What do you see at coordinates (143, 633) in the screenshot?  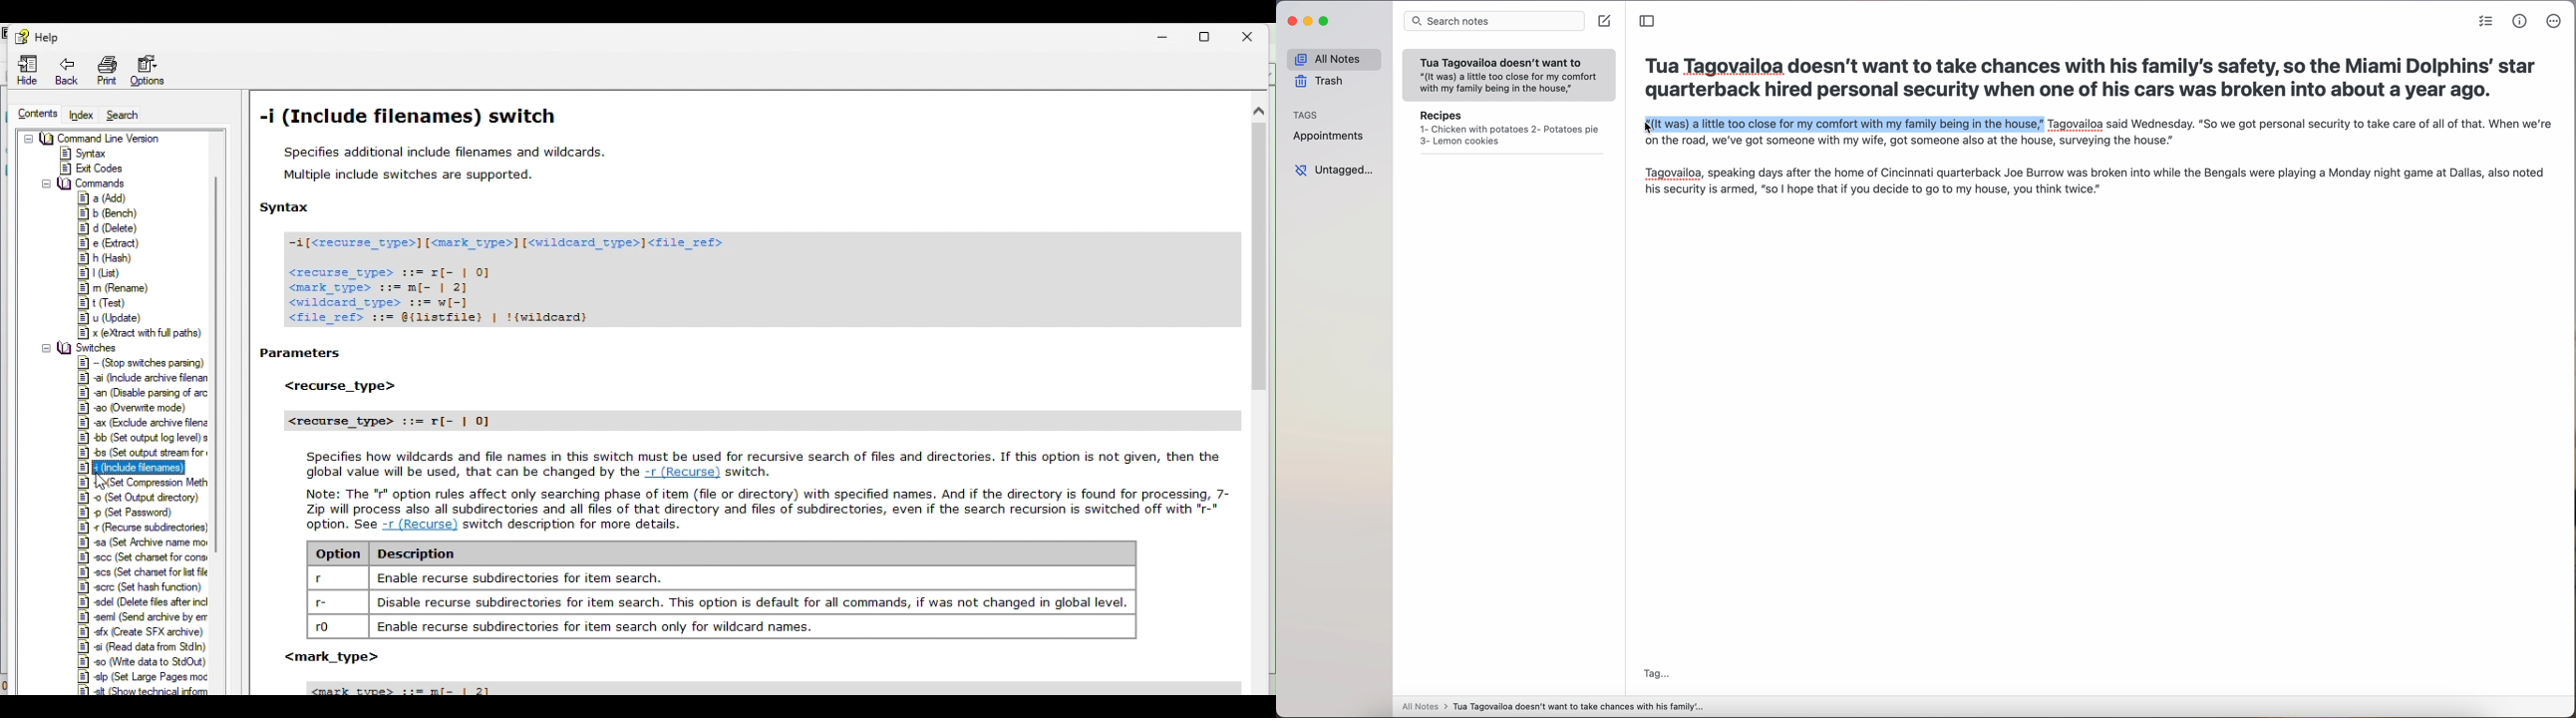 I see `sfx` at bounding box center [143, 633].